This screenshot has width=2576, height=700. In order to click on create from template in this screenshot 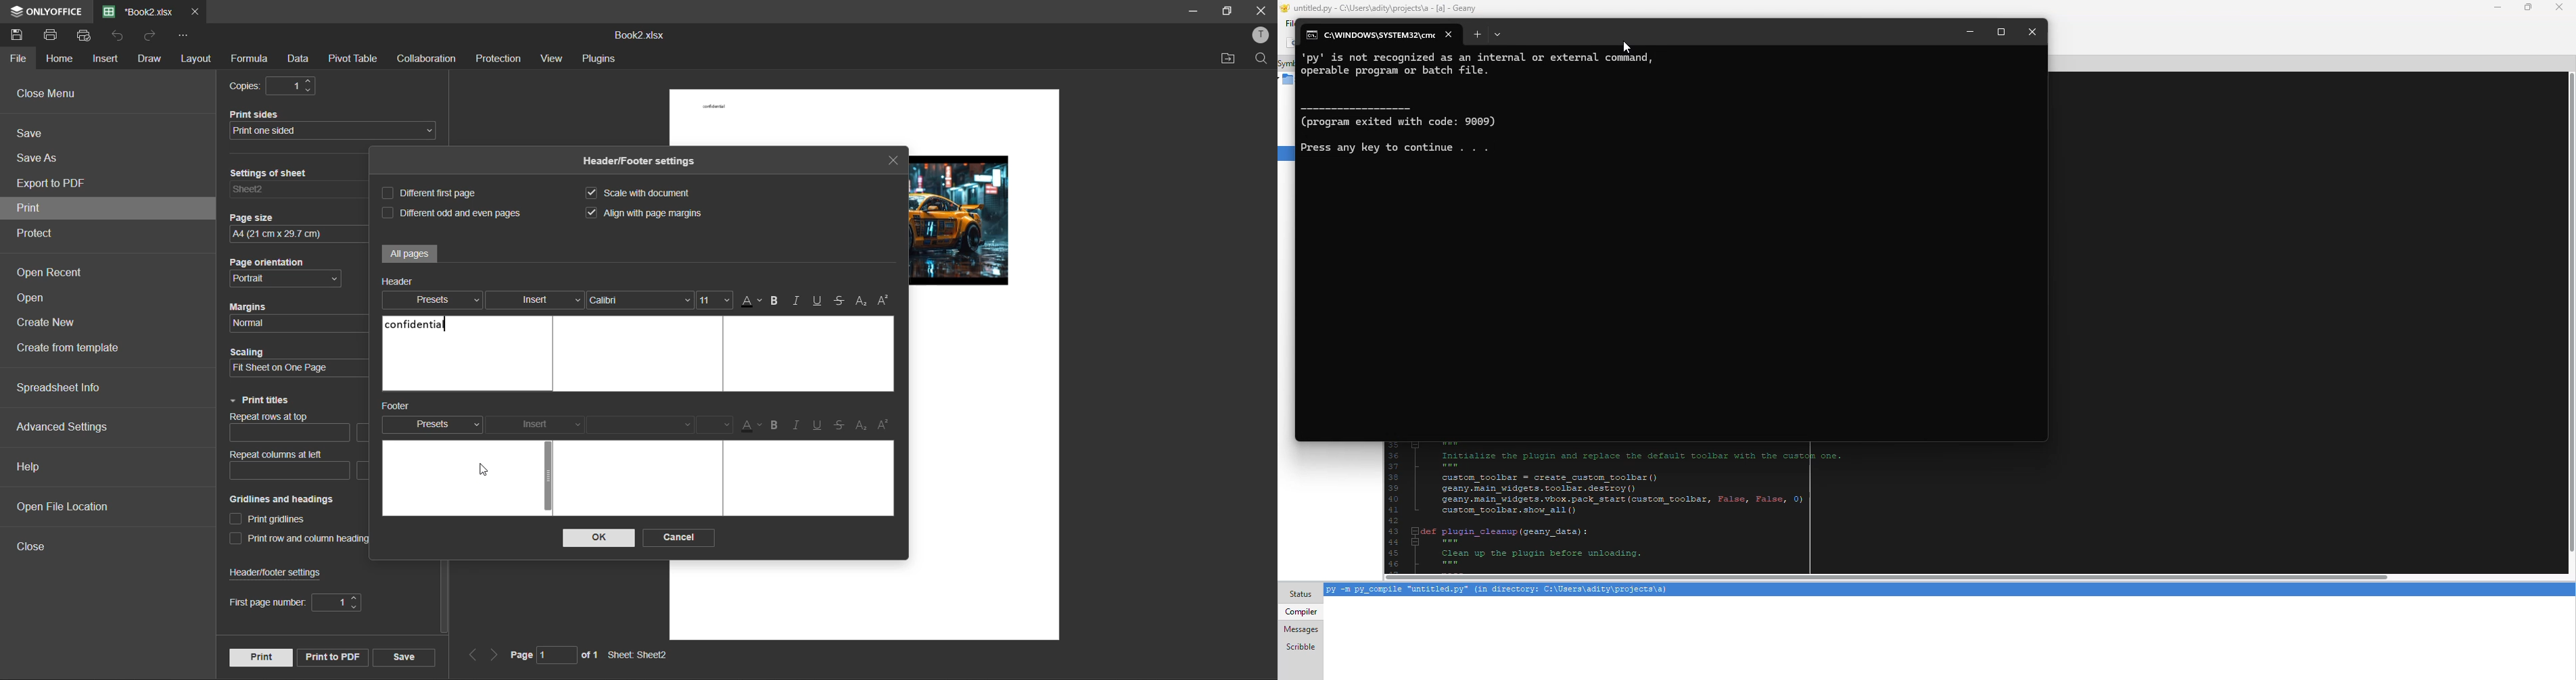, I will do `click(76, 348)`.